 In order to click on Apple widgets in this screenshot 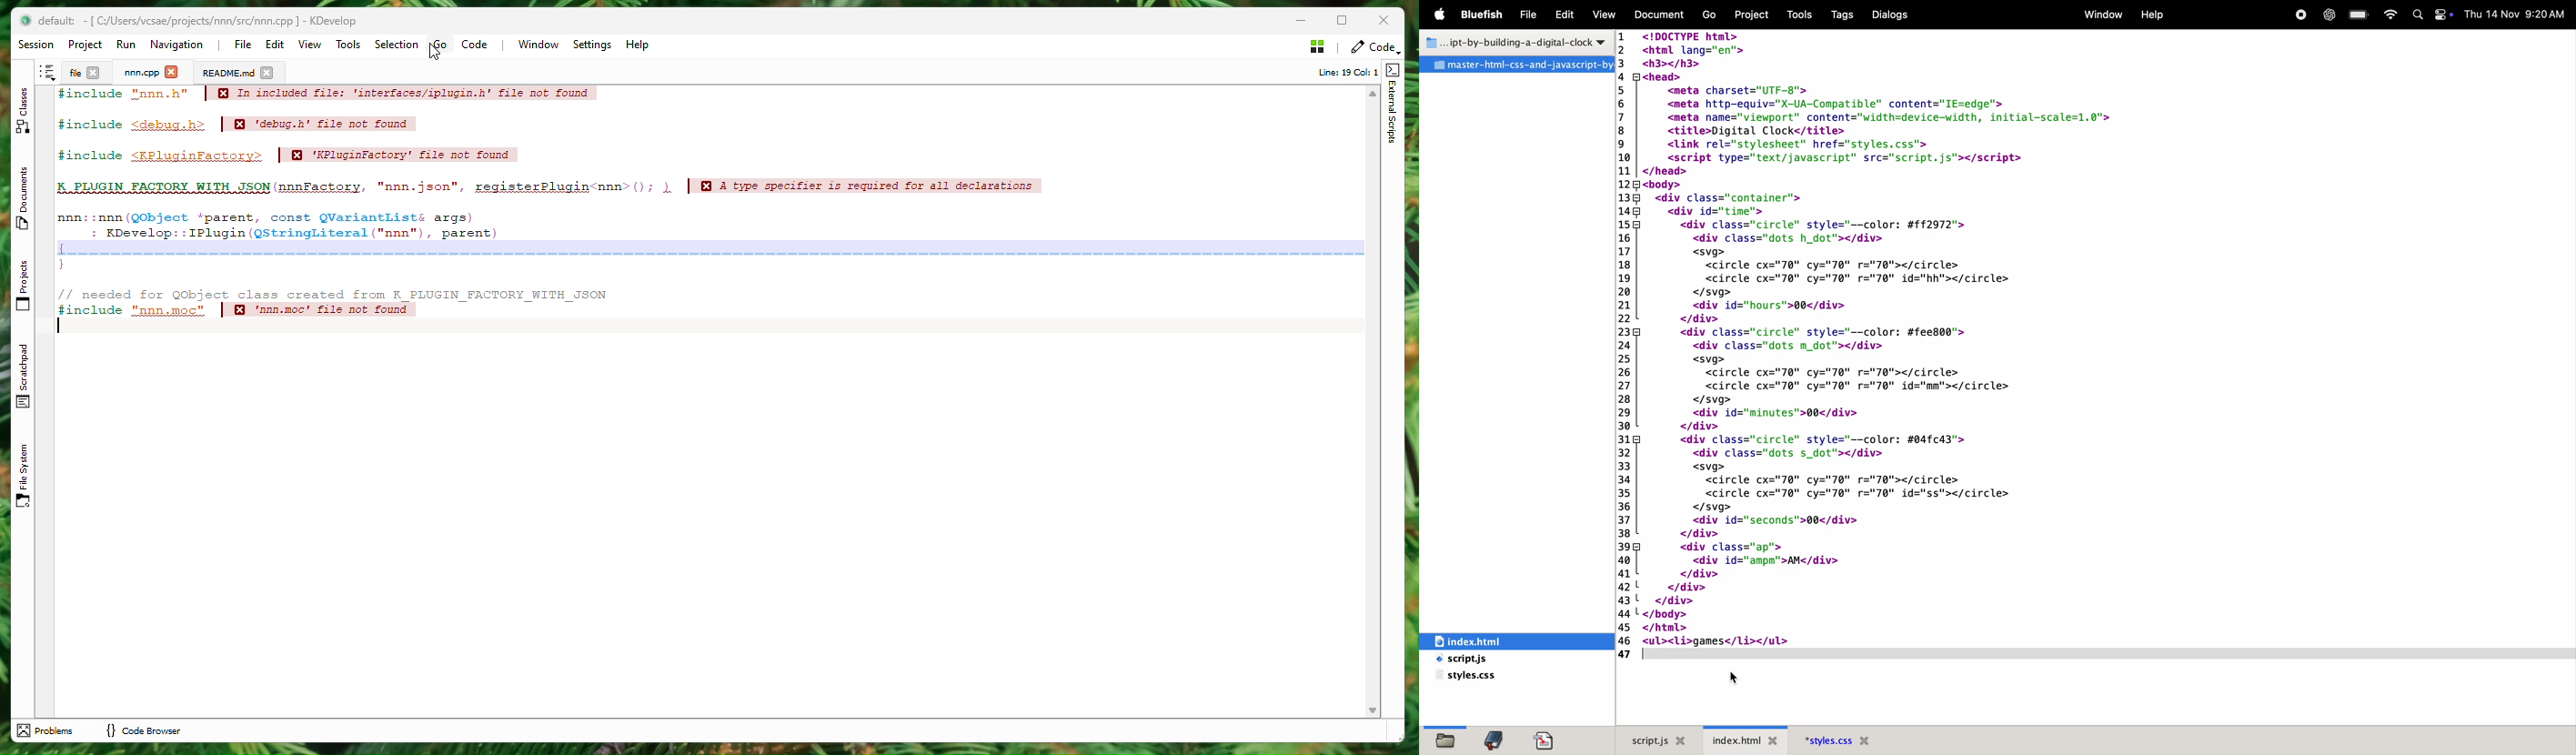, I will do `click(2430, 15)`.